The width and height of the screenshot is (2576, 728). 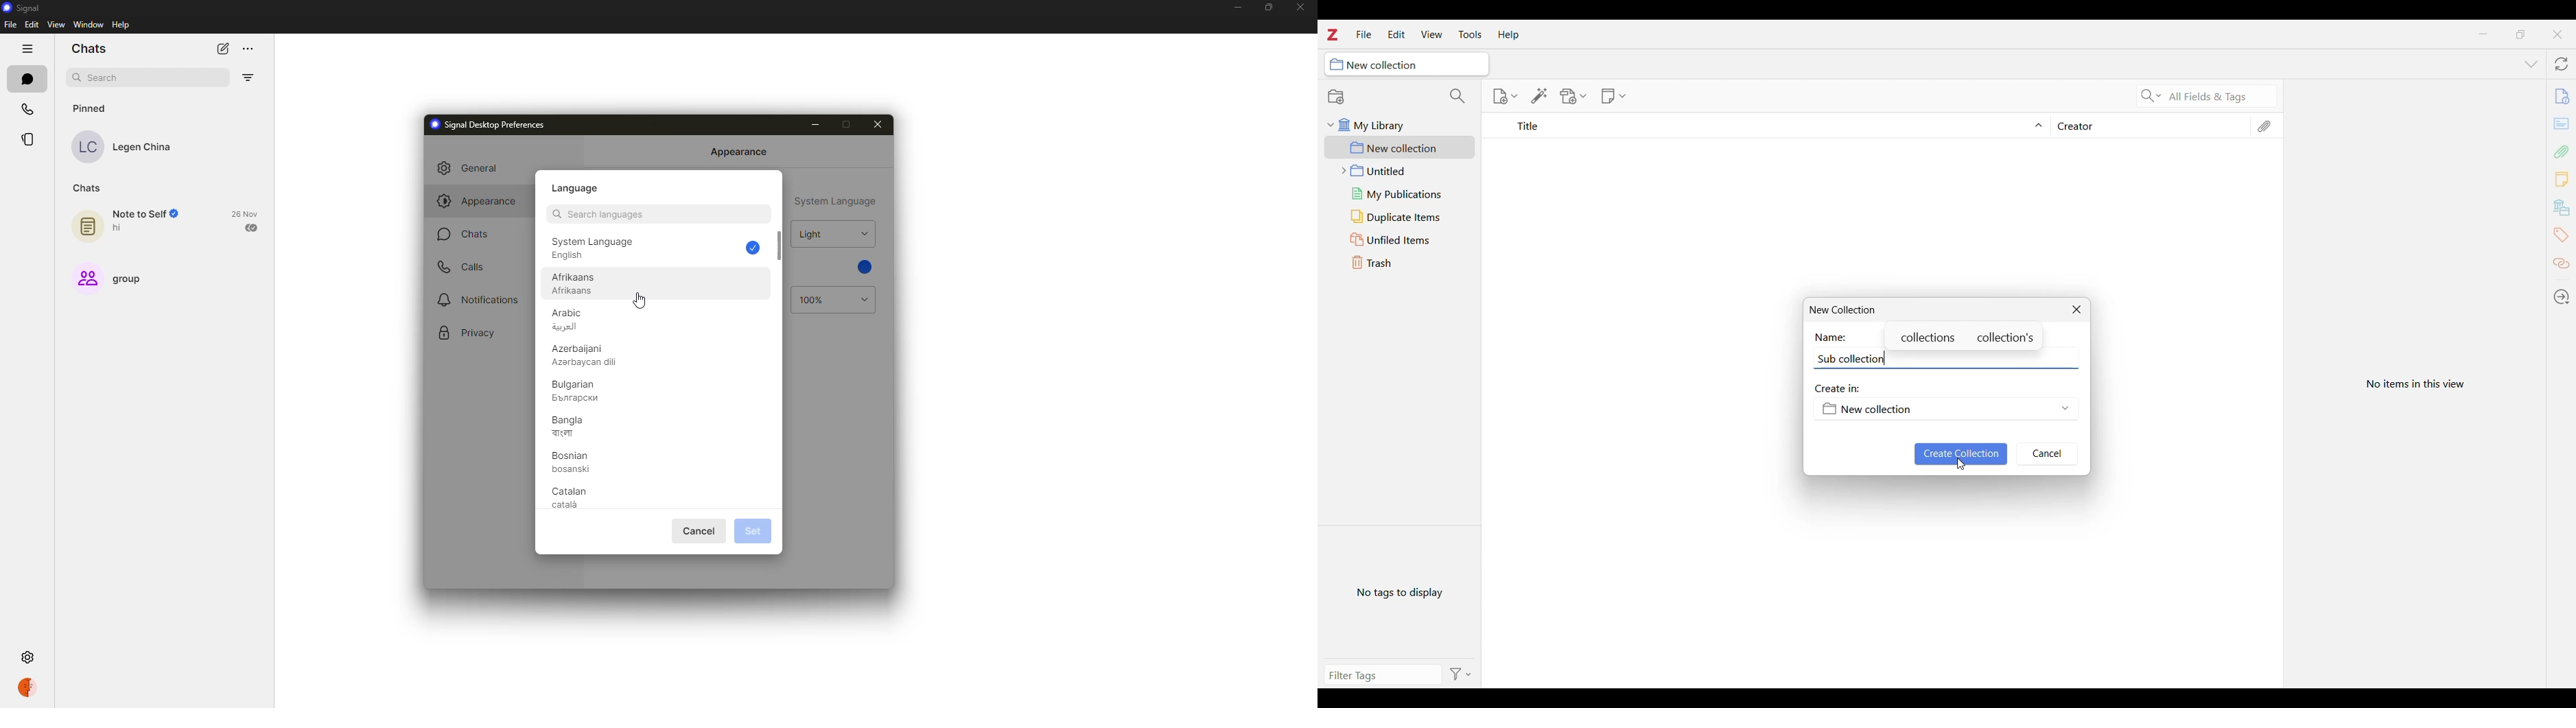 I want to click on appearance, so click(x=739, y=152).